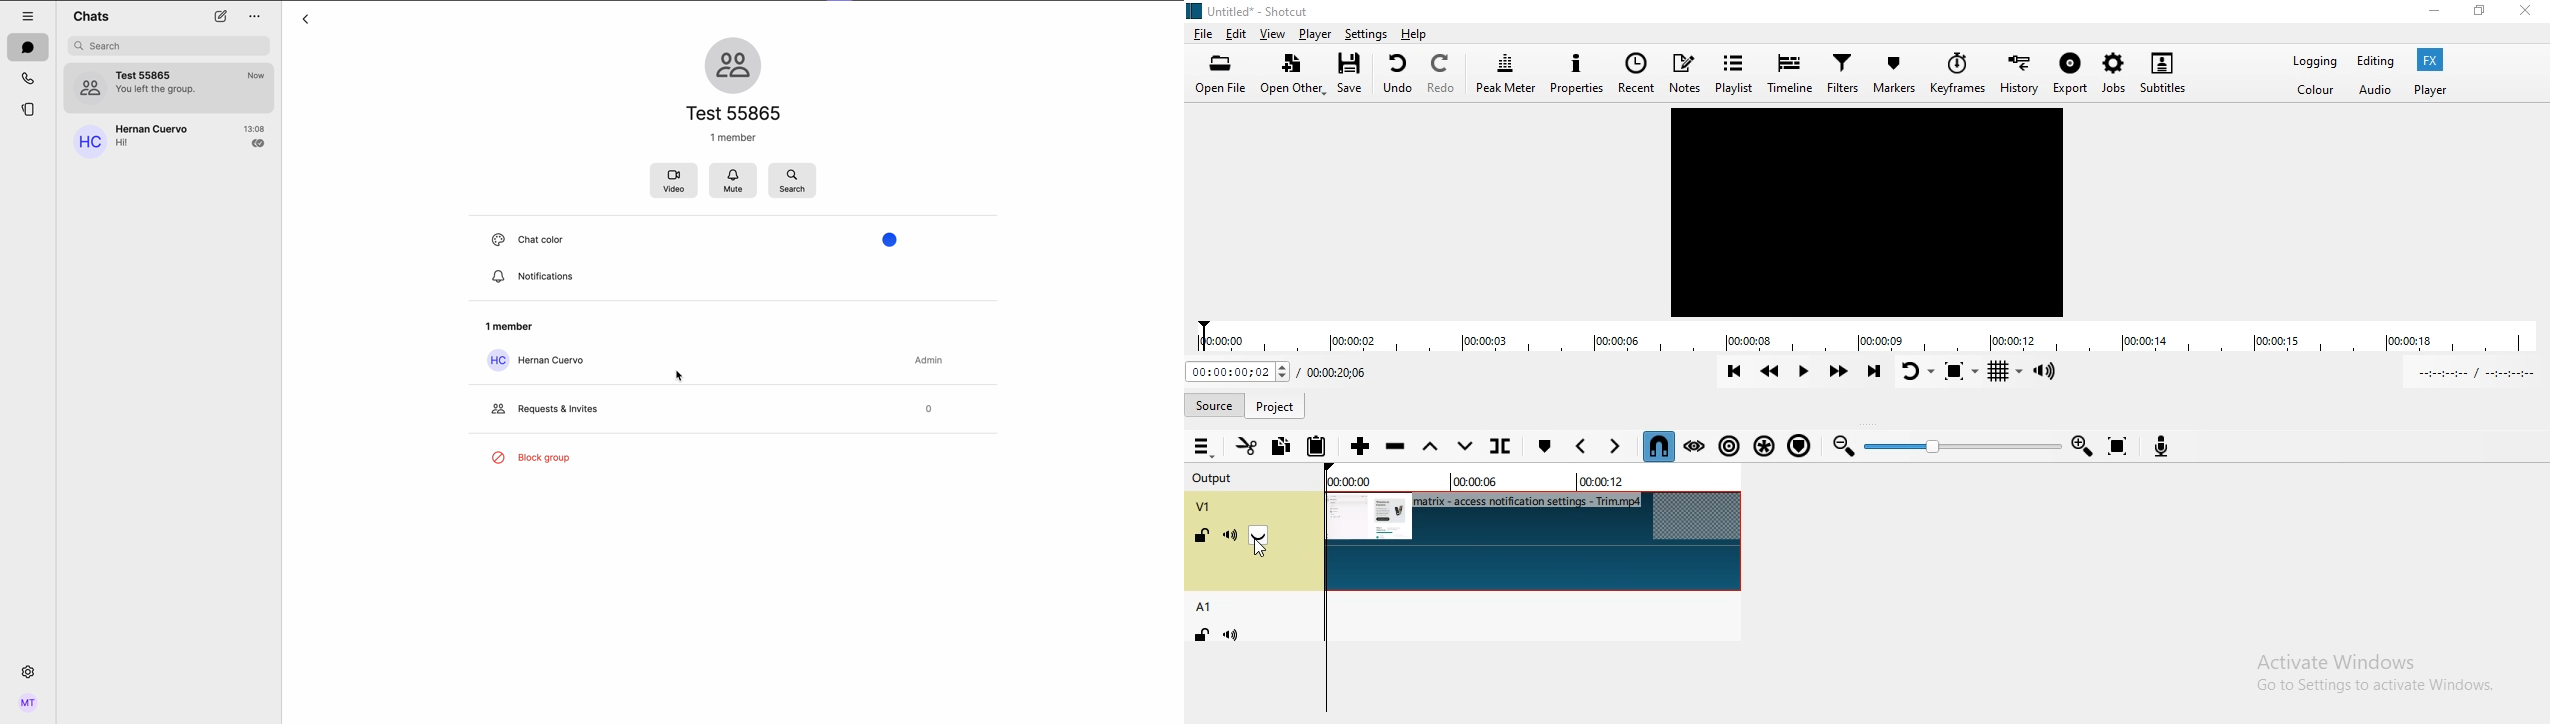 This screenshot has height=728, width=2576. Describe the element at coordinates (89, 86) in the screenshot. I see `profile picture` at that location.